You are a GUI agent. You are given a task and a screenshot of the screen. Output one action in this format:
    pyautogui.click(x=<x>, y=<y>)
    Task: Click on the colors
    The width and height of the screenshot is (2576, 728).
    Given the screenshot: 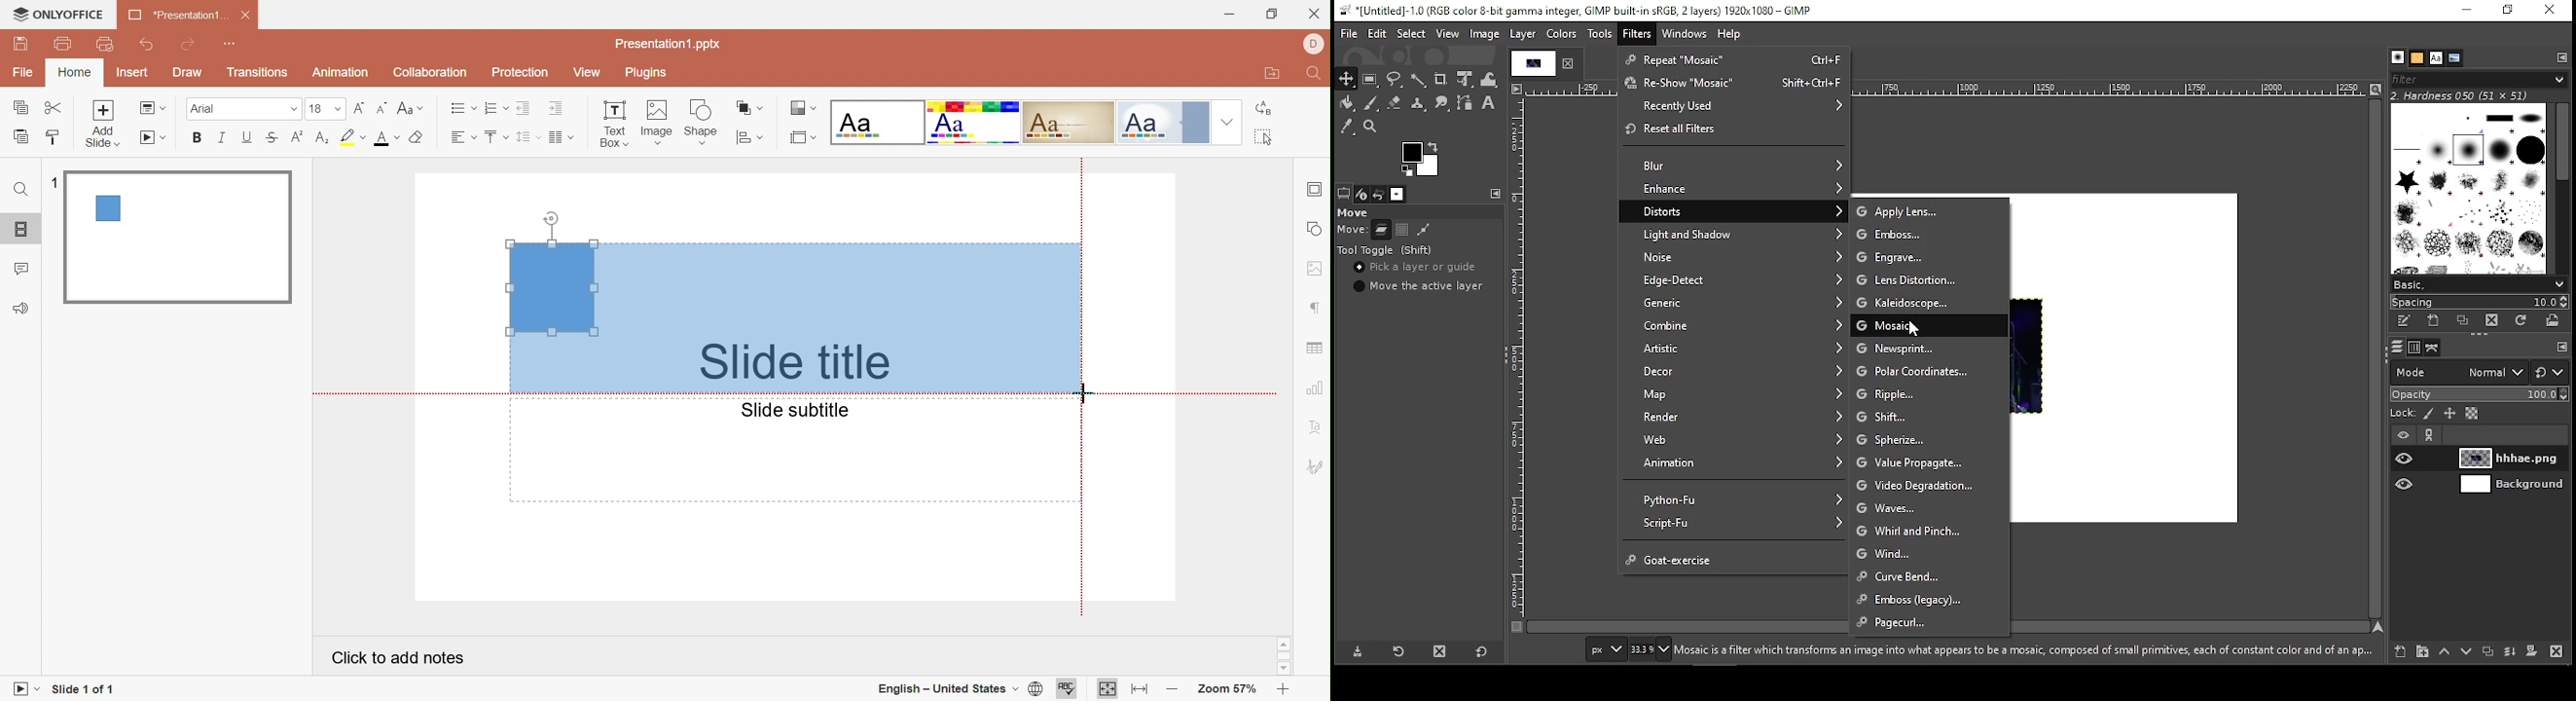 What is the action you would take?
    pyautogui.click(x=1422, y=157)
    